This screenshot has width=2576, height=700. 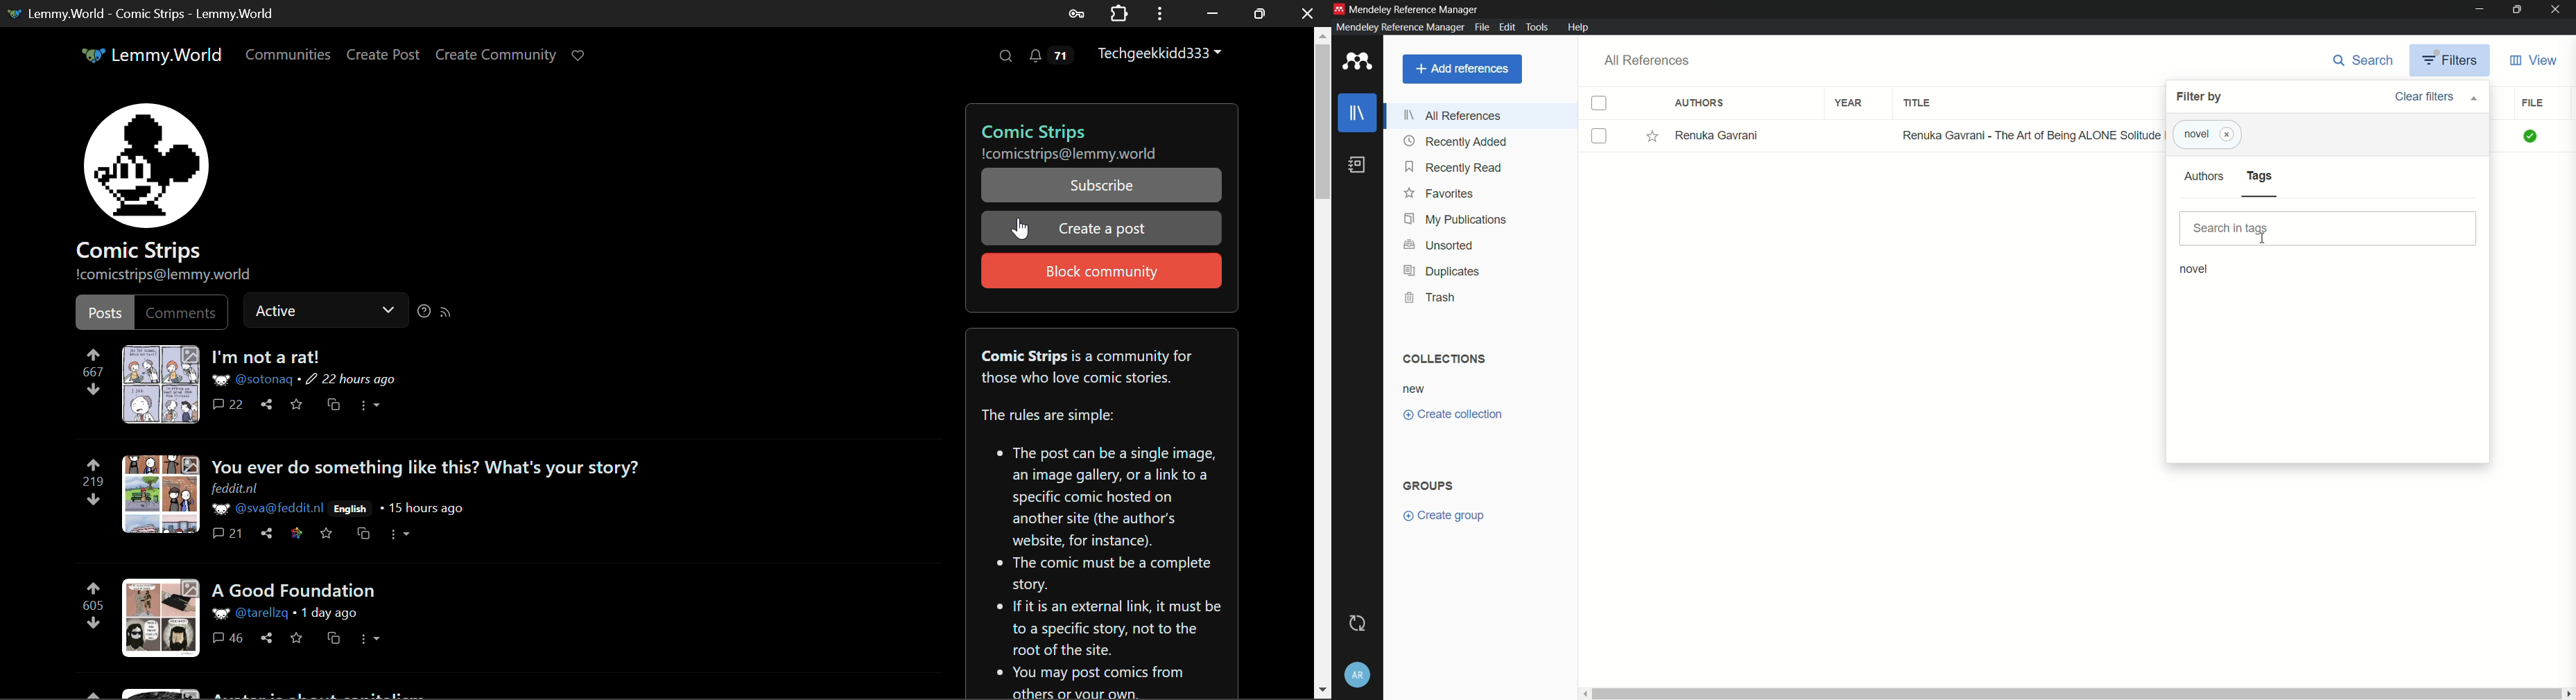 I want to click on Save, so click(x=300, y=636).